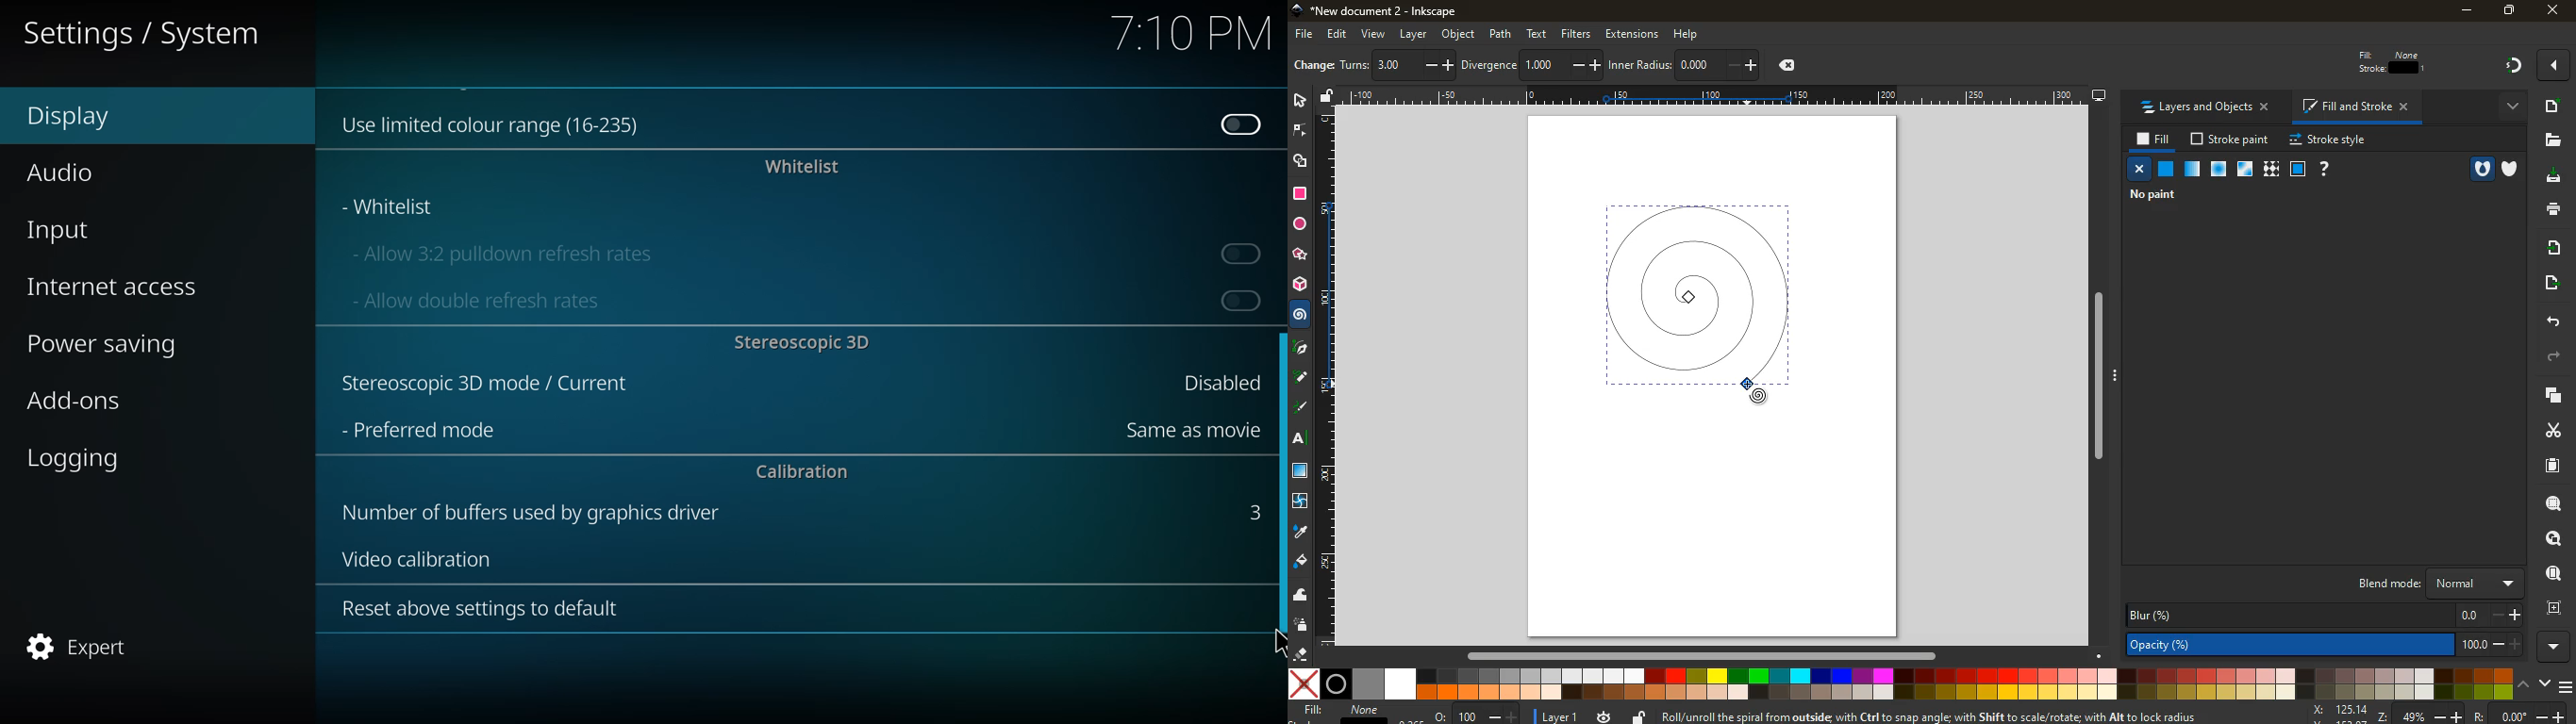 The width and height of the screenshot is (2576, 728). I want to click on glass, so click(1300, 471).